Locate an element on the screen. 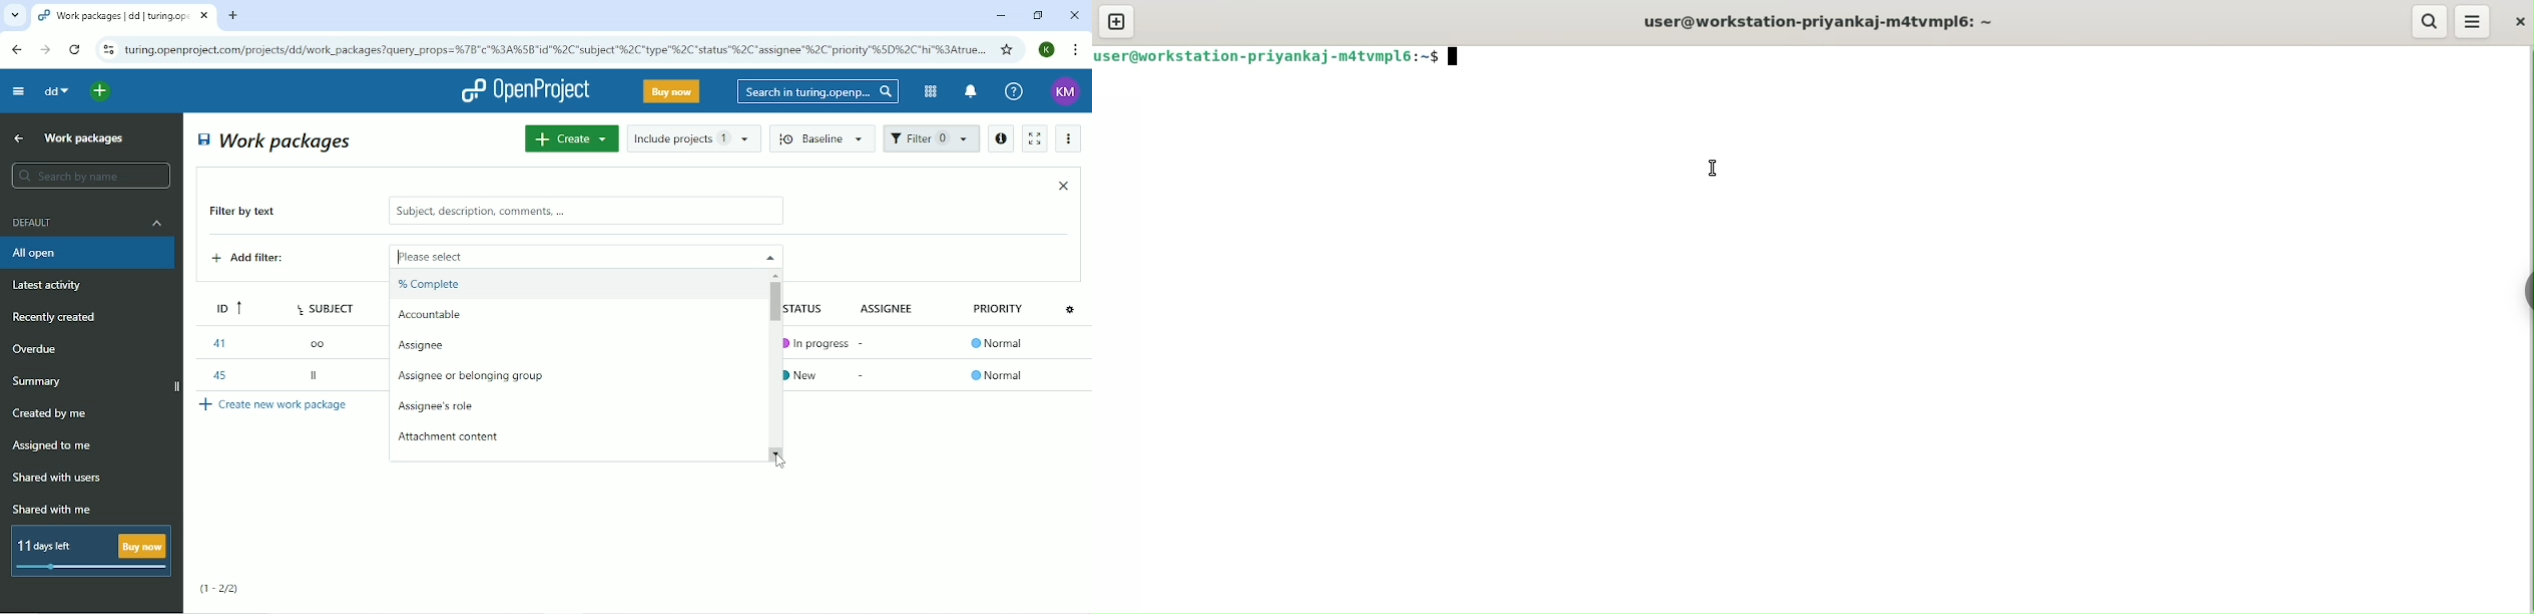 The height and width of the screenshot is (616, 2548). Baseline is located at coordinates (824, 138).